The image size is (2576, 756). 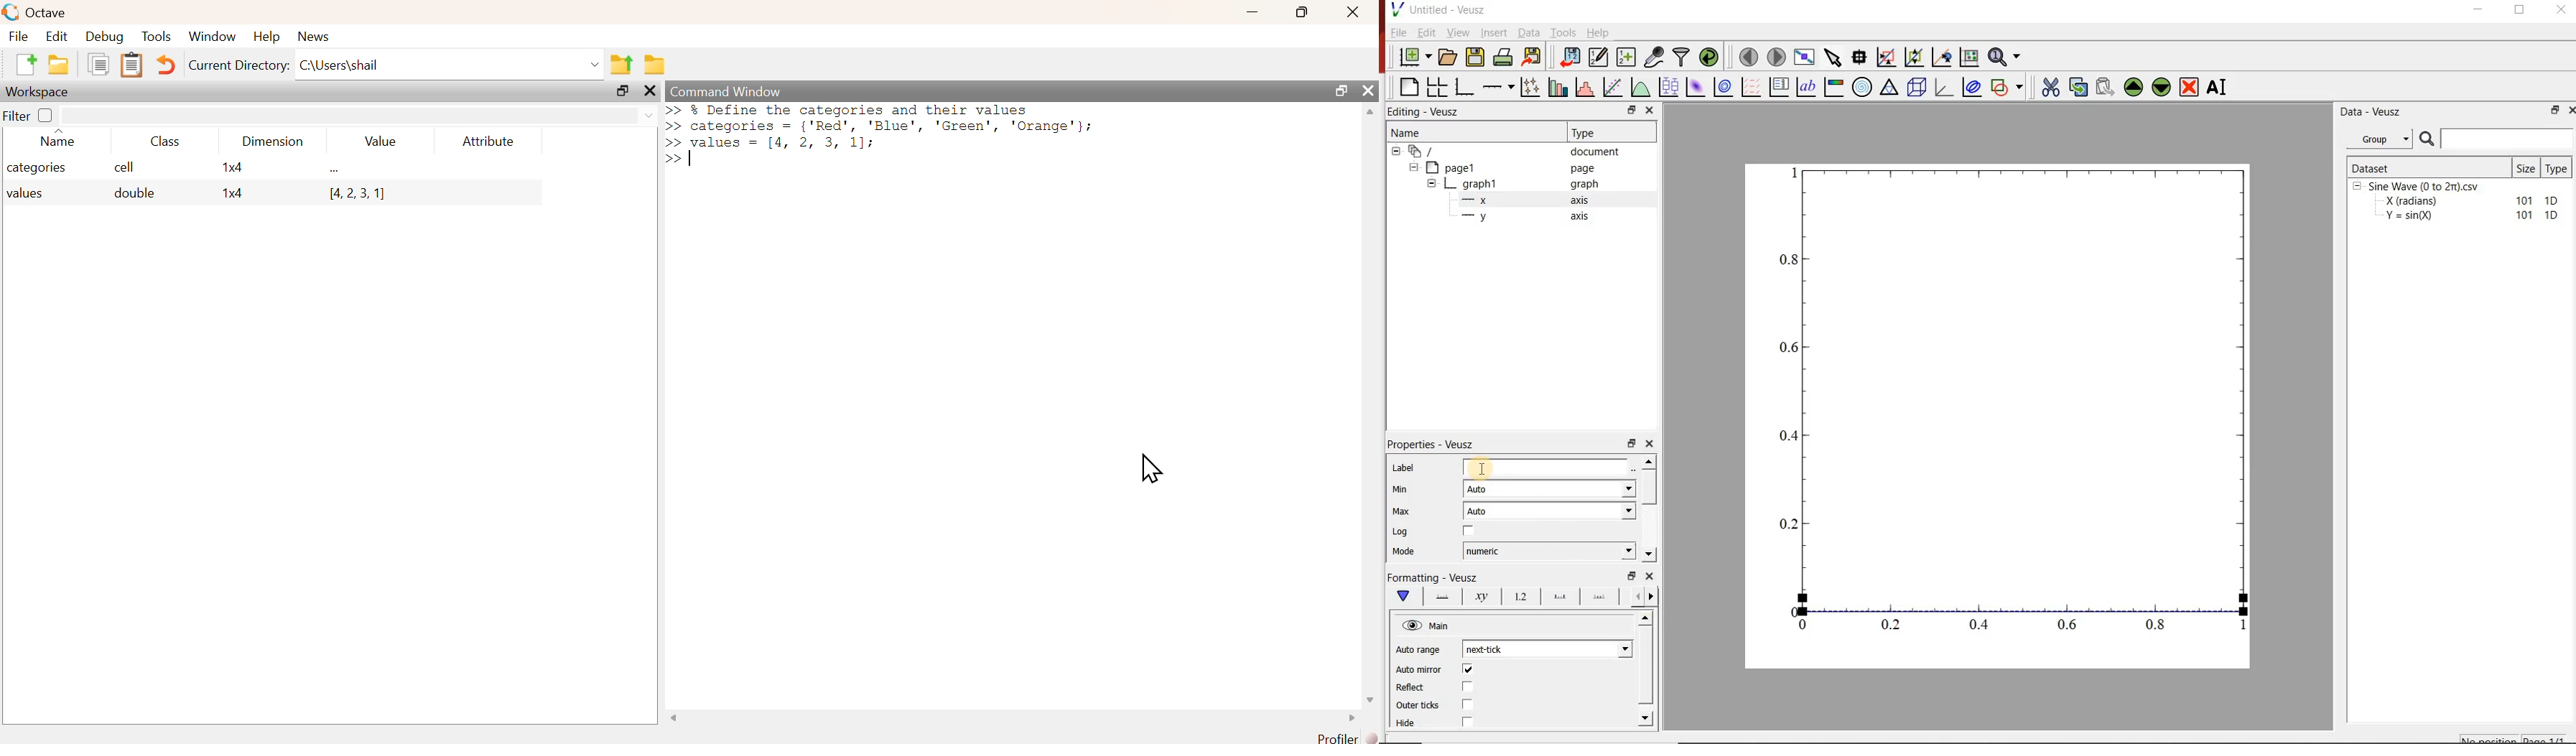 I want to click on dropdown, so click(x=648, y=113).